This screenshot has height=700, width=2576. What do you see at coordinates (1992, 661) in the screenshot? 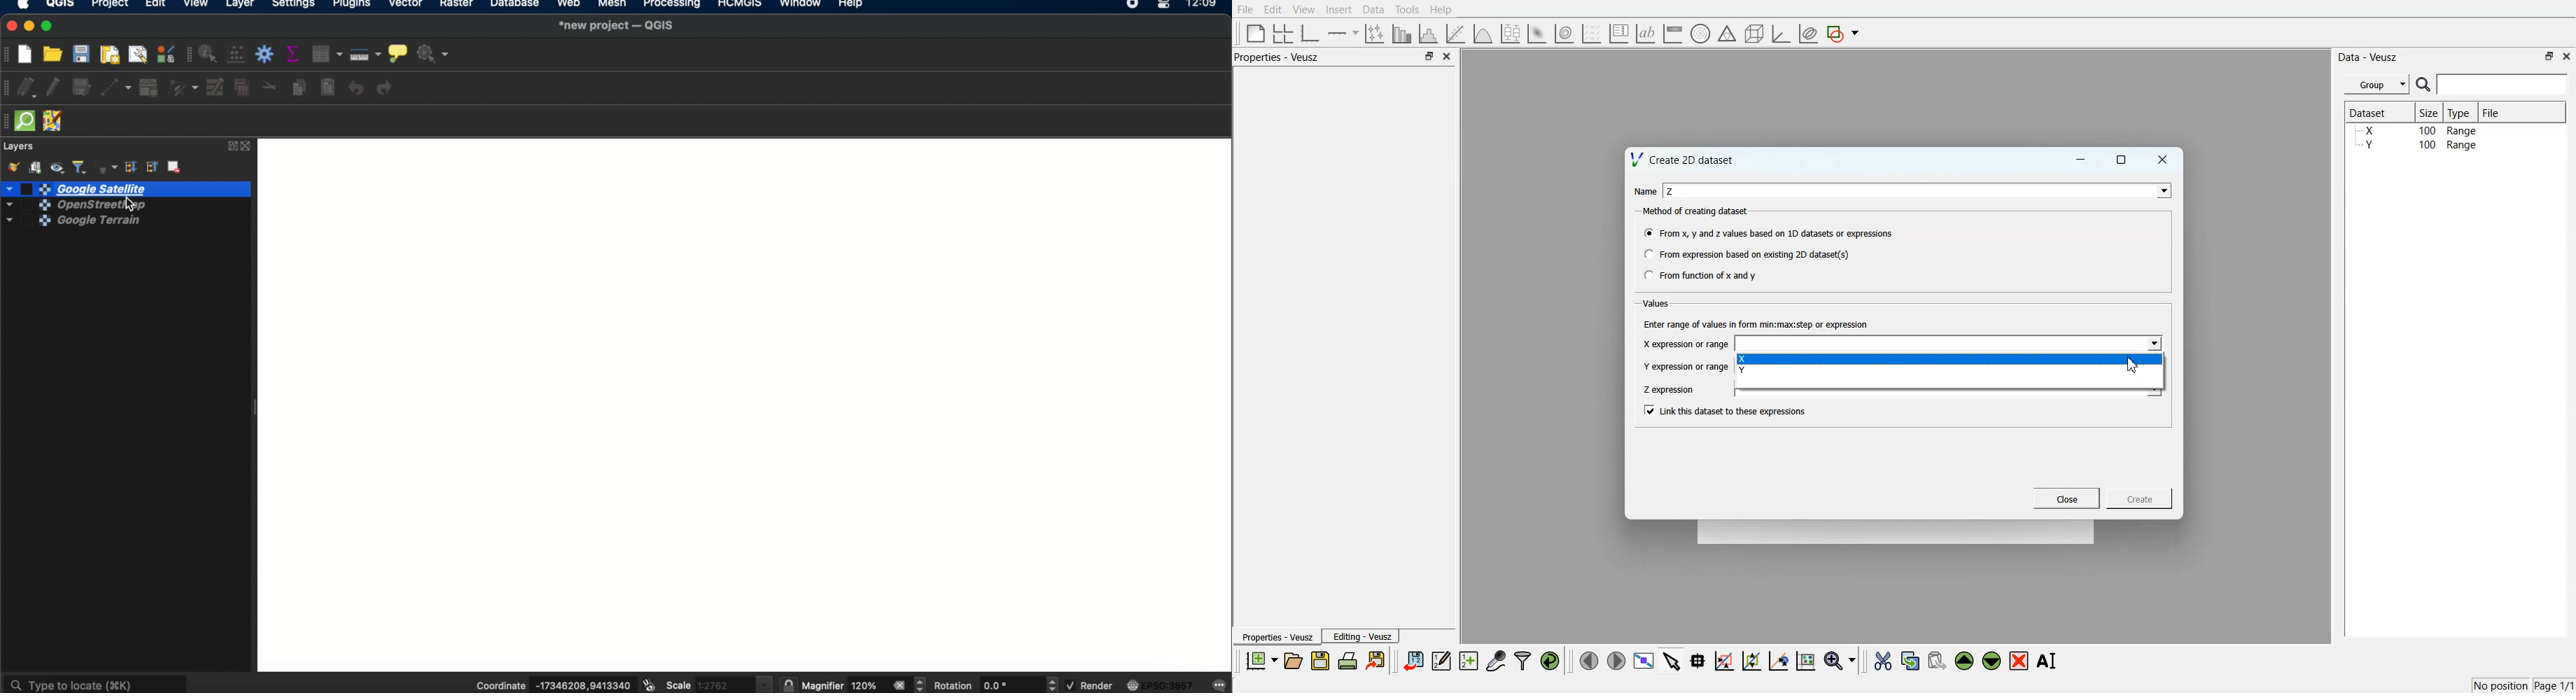
I see `Move down the selected widget` at bounding box center [1992, 661].